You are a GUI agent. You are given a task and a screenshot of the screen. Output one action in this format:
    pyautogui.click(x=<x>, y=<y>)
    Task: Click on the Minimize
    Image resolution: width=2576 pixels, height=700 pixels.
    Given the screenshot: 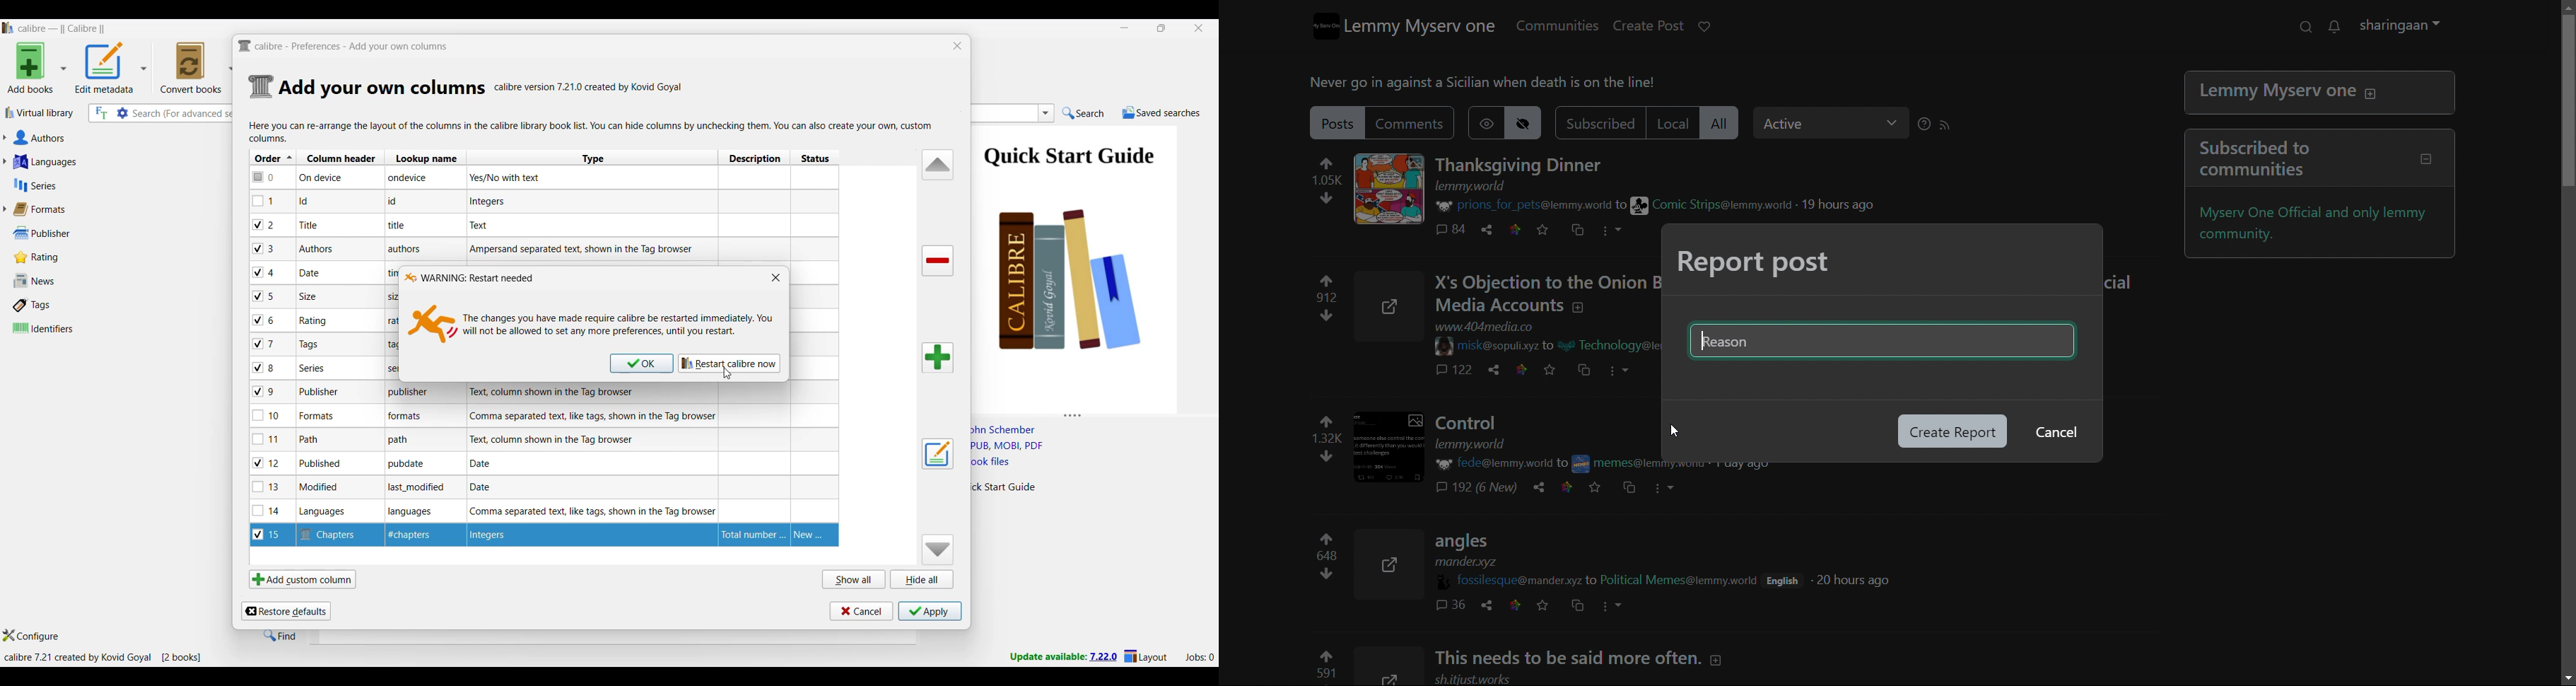 What is the action you would take?
    pyautogui.click(x=1125, y=28)
    